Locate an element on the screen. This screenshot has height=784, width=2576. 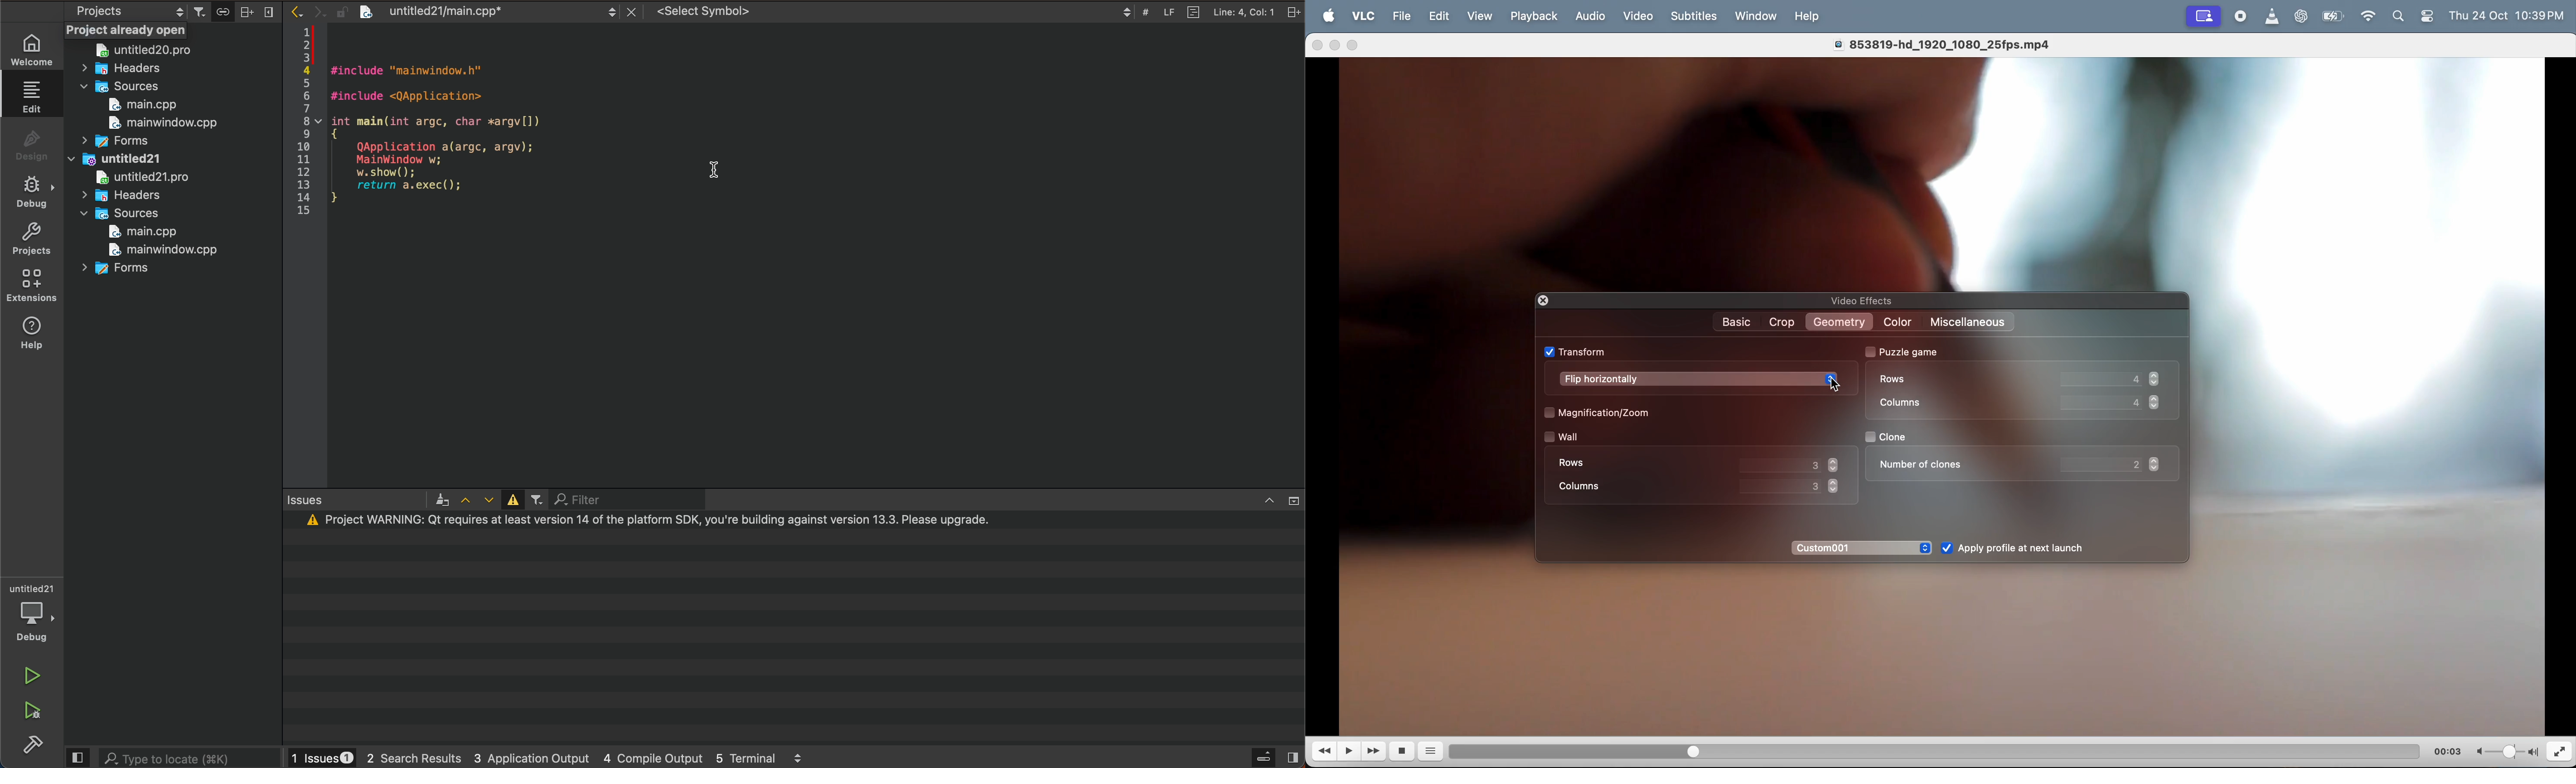
video is located at coordinates (1638, 14).